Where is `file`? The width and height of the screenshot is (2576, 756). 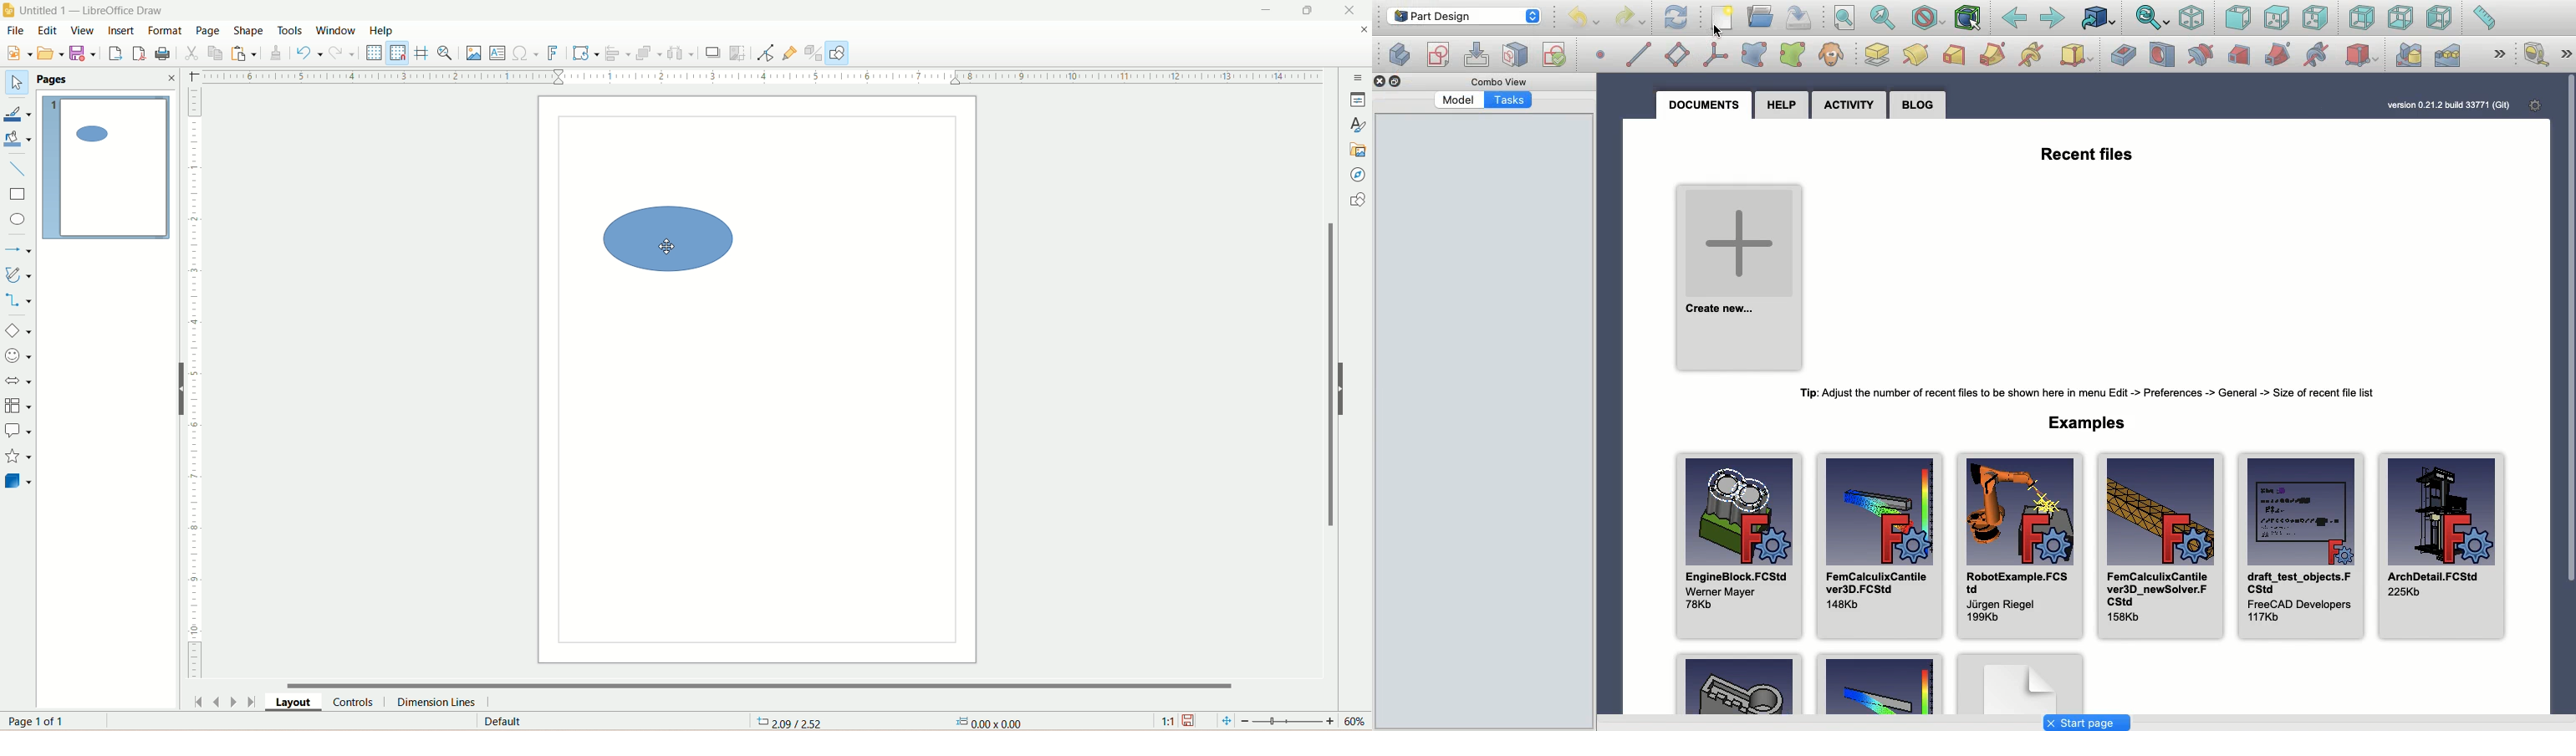
file is located at coordinates (19, 30).